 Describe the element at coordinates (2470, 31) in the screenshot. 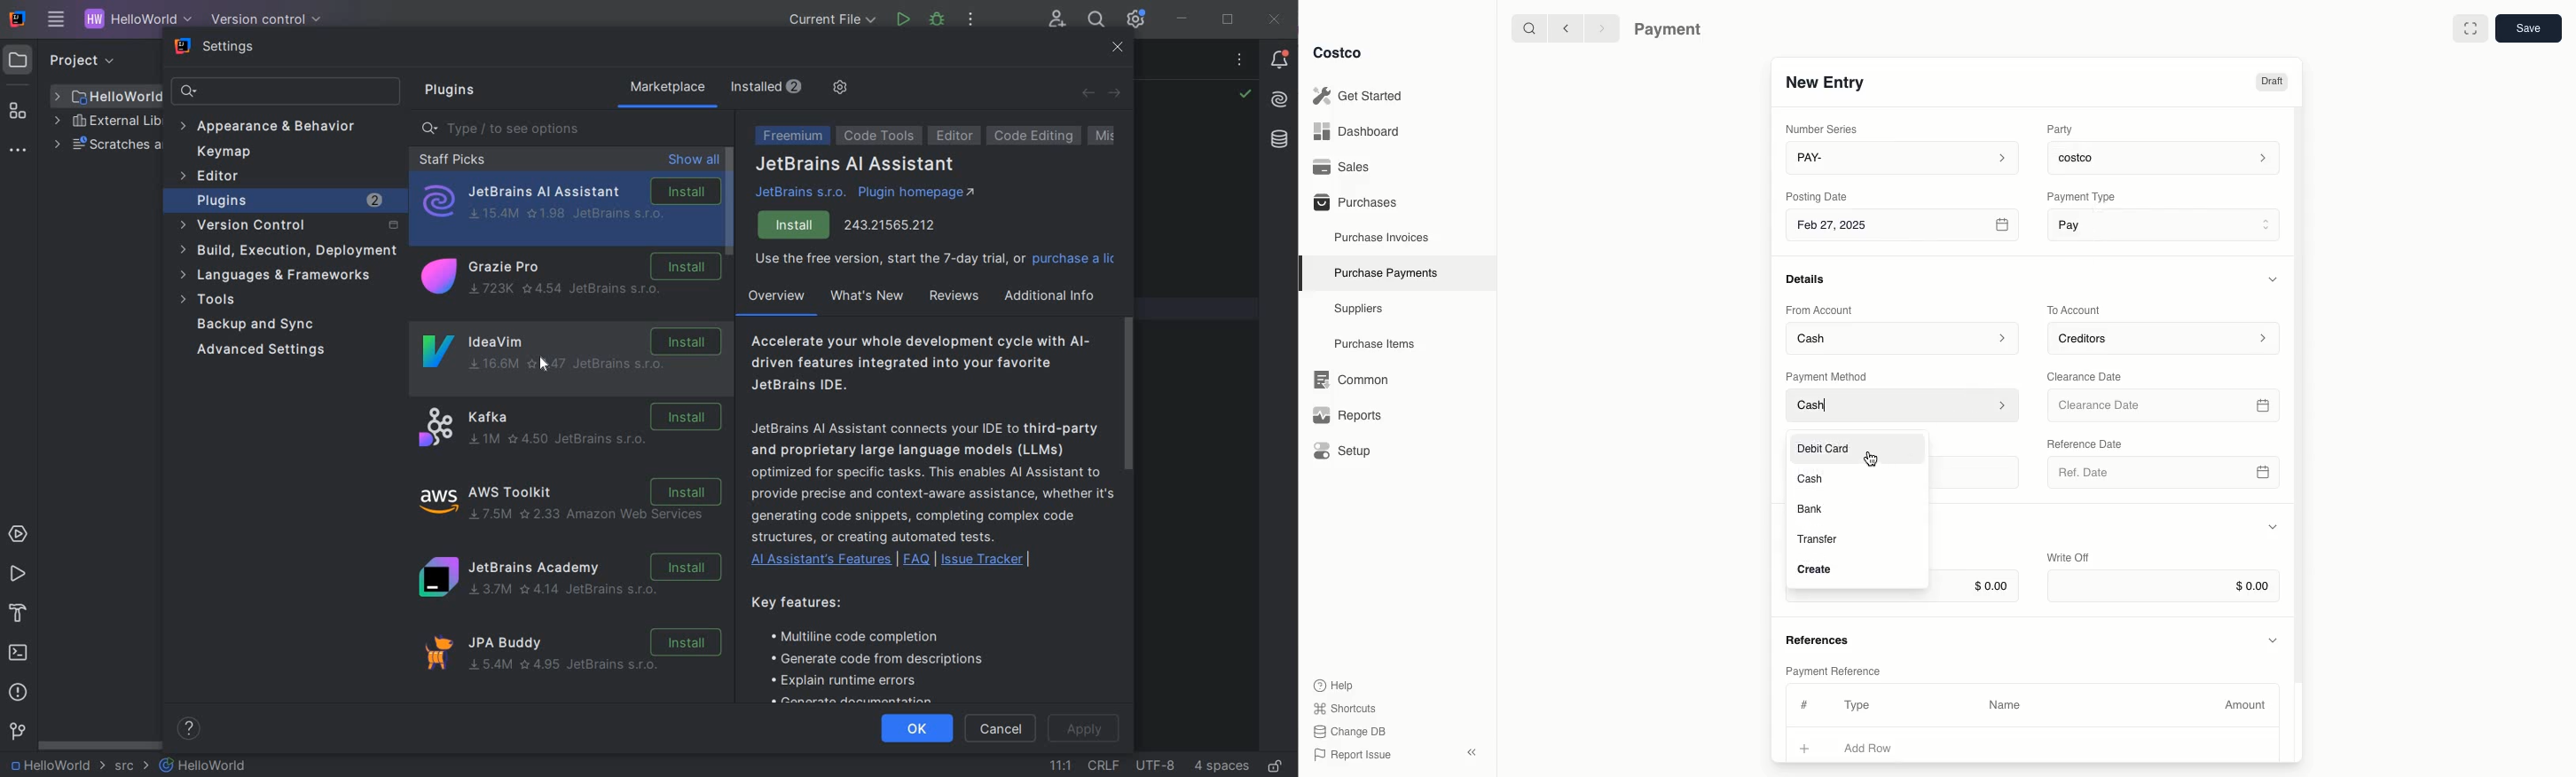

I see `Full width toggle` at that location.